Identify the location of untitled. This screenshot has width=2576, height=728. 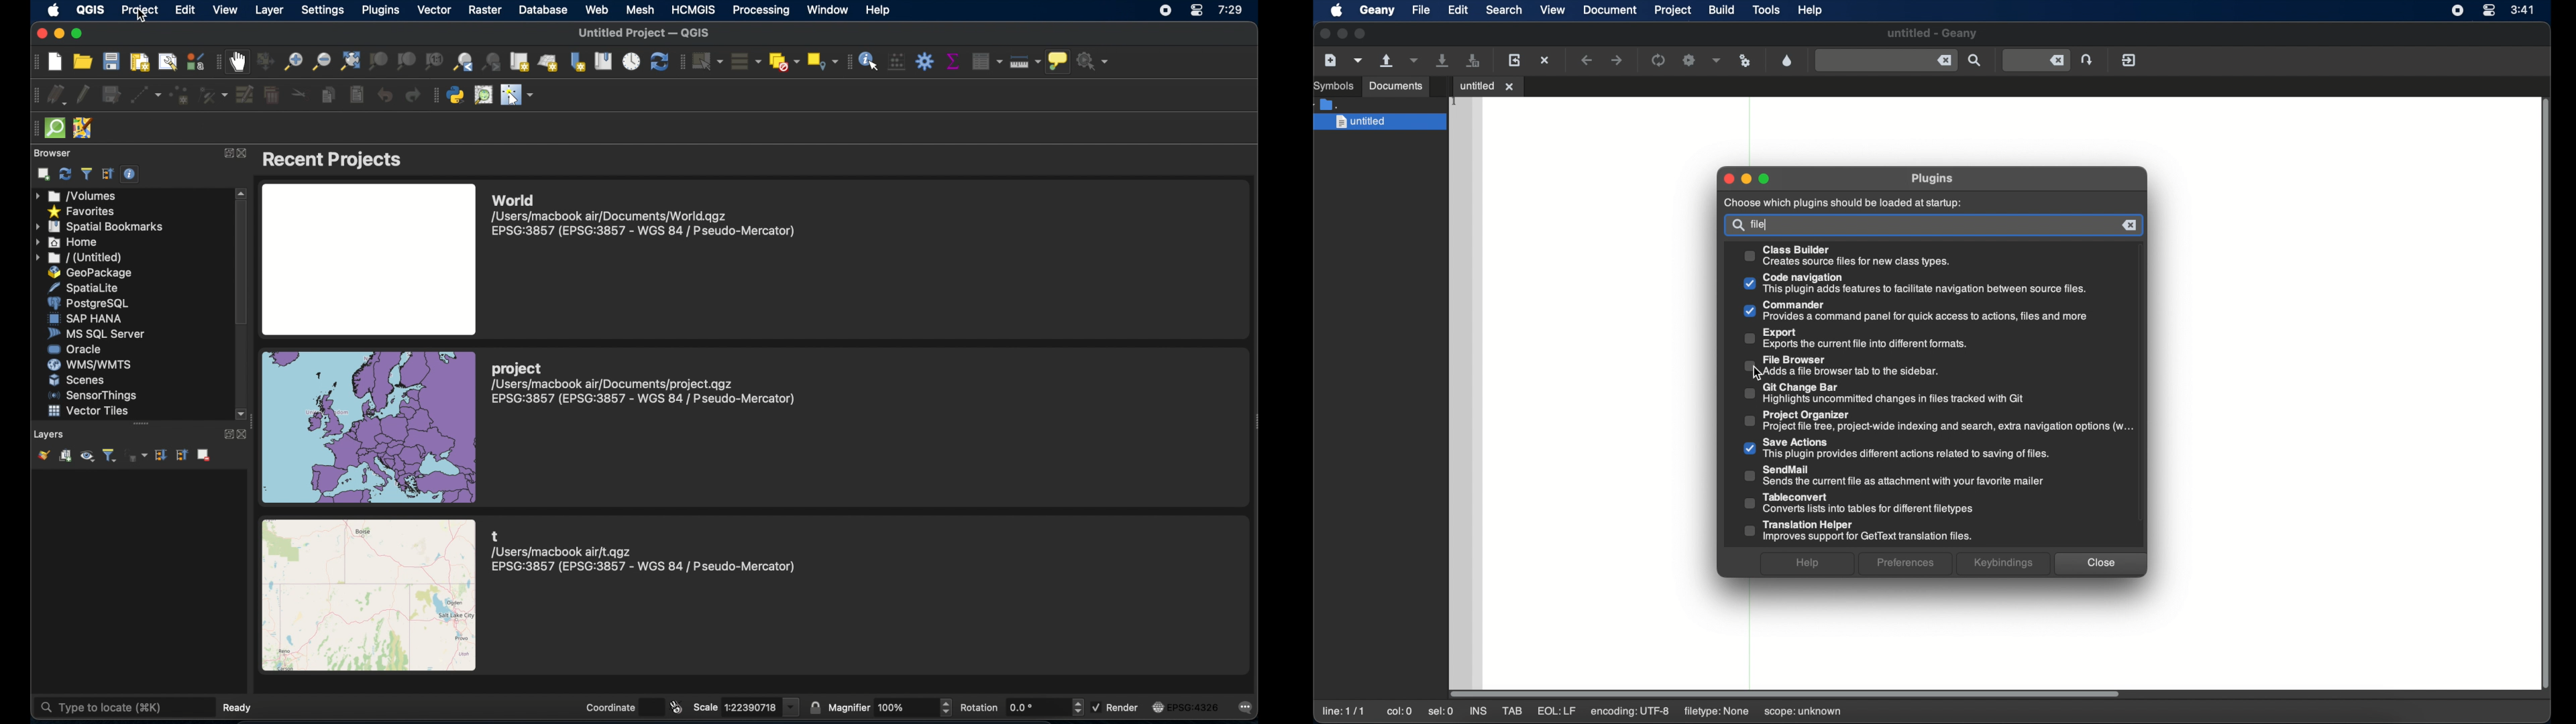
(1379, 123).